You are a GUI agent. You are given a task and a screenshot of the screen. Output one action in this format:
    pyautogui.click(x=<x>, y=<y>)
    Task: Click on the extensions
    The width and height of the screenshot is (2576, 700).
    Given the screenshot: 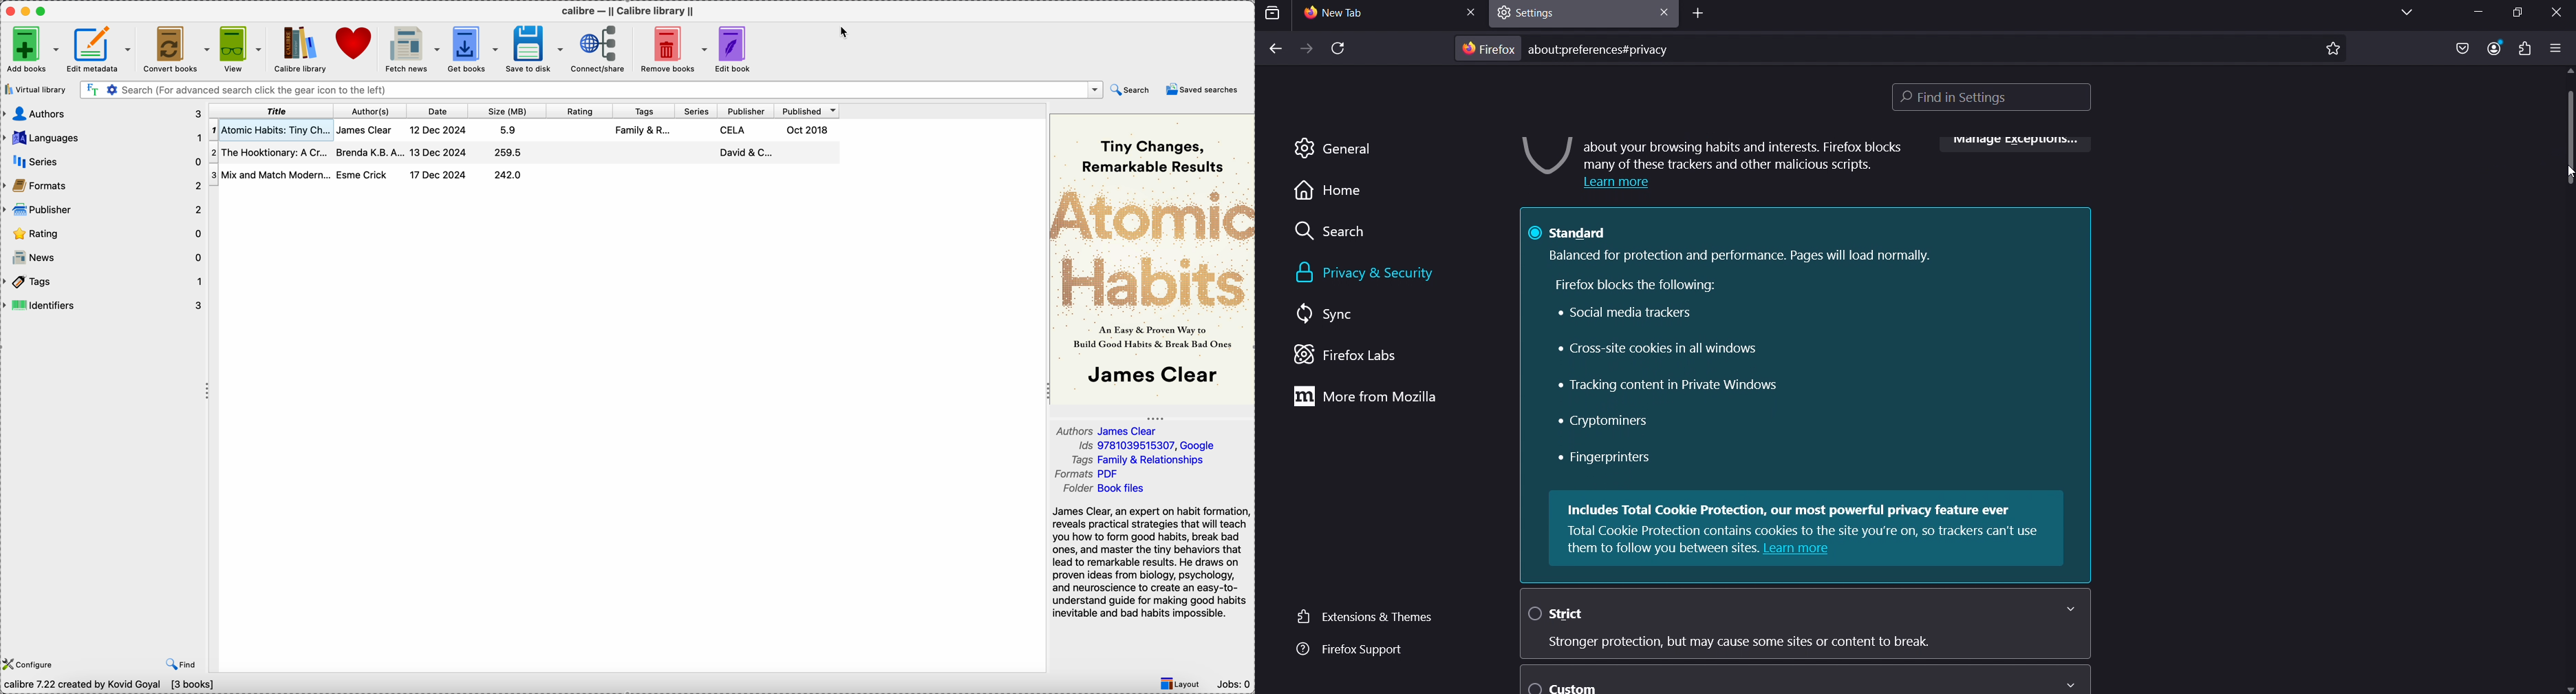 What is the action you would take?
    pyautogui.click(x=2522, y=49)
    